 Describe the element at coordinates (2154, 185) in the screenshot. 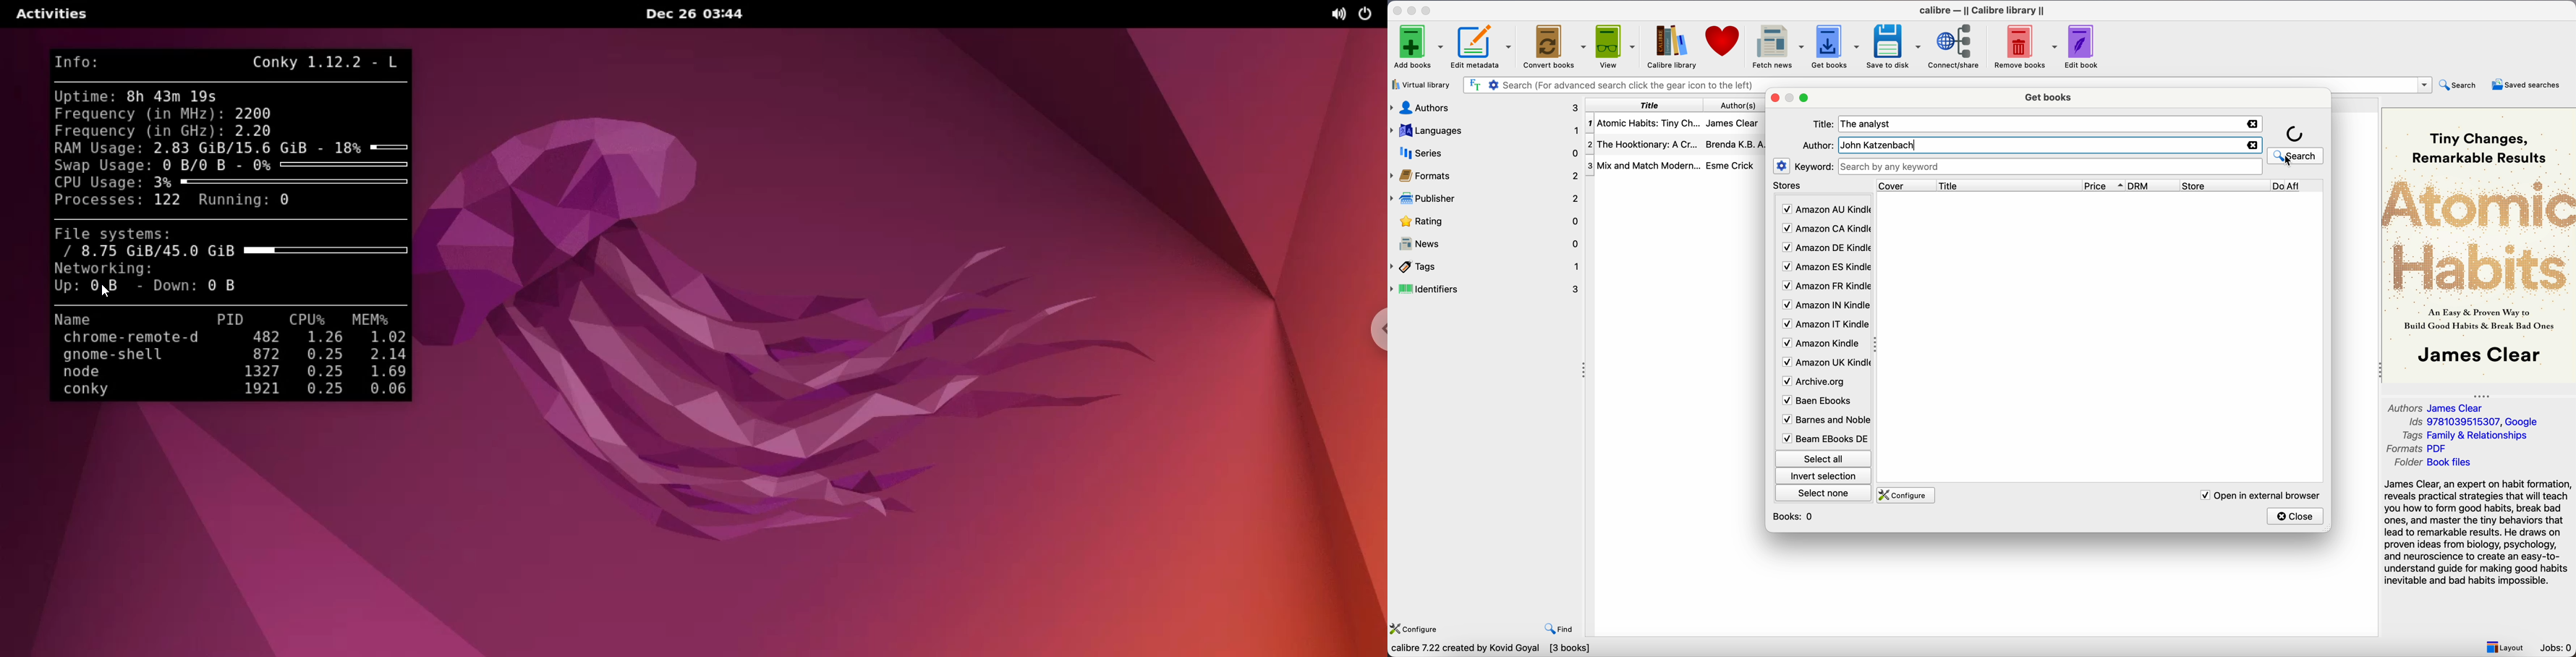

I see `DRM` at that location.